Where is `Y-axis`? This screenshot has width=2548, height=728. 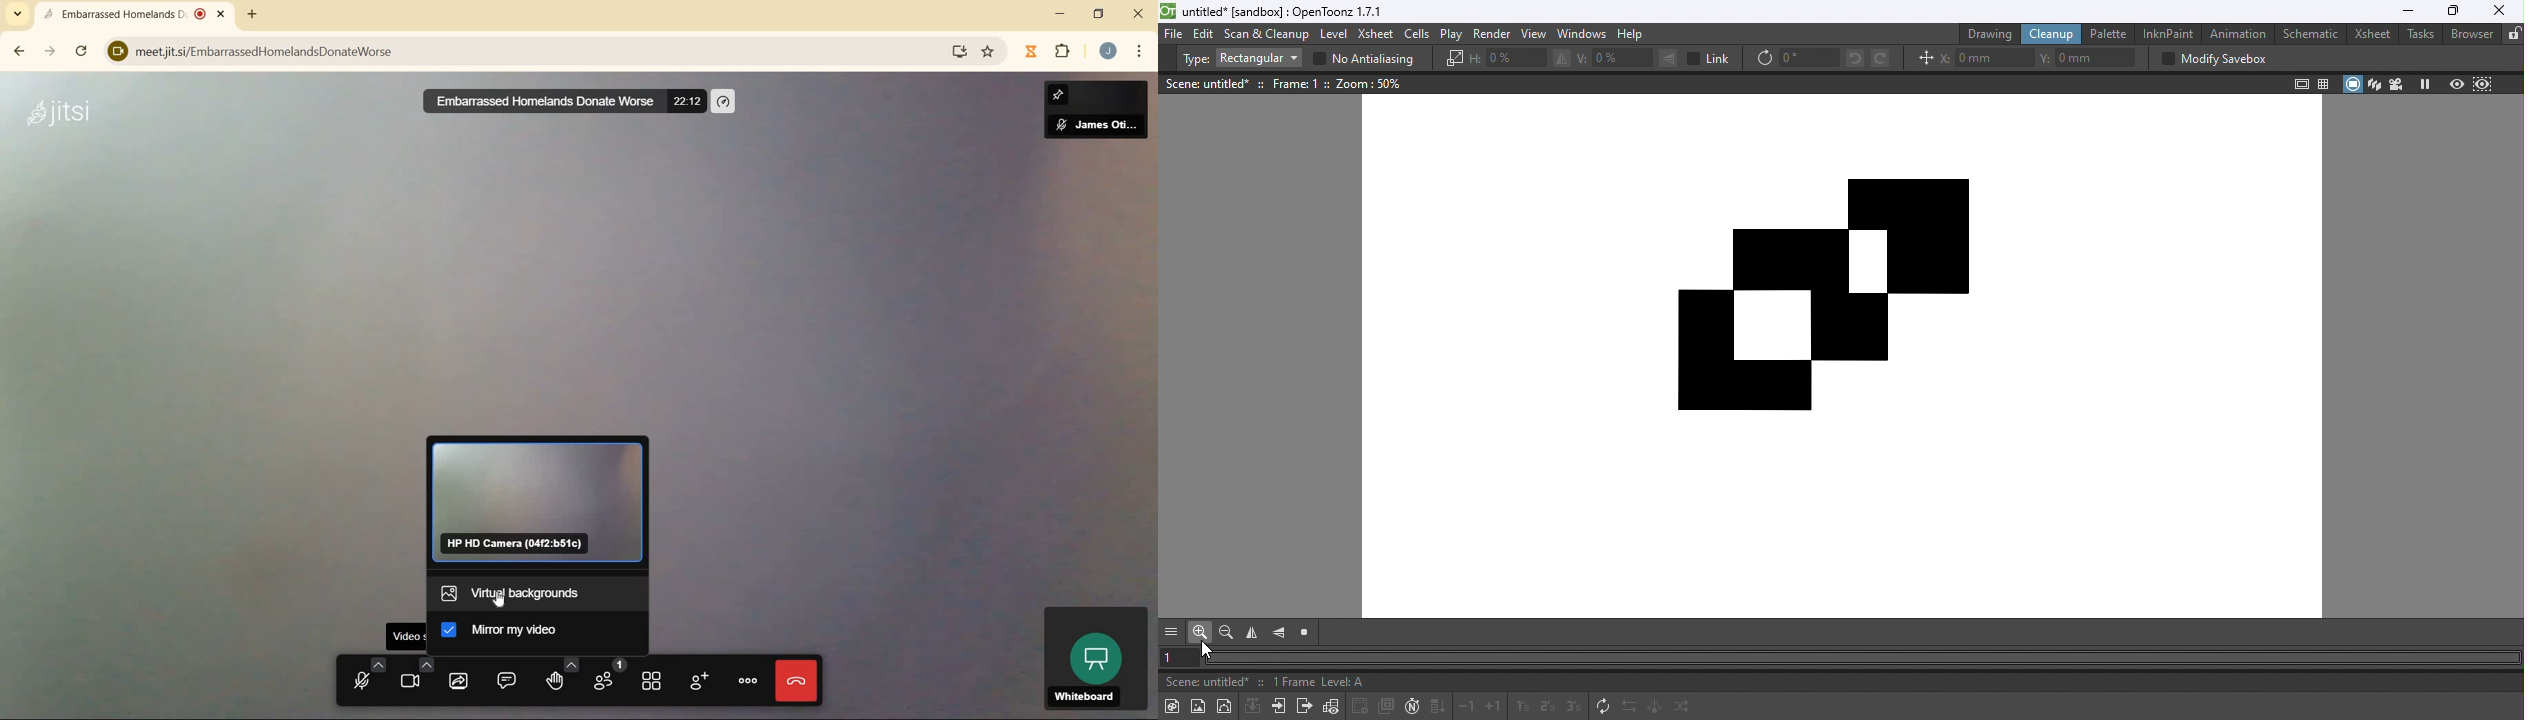 Y-axis is located at coordinates (2089, 56).